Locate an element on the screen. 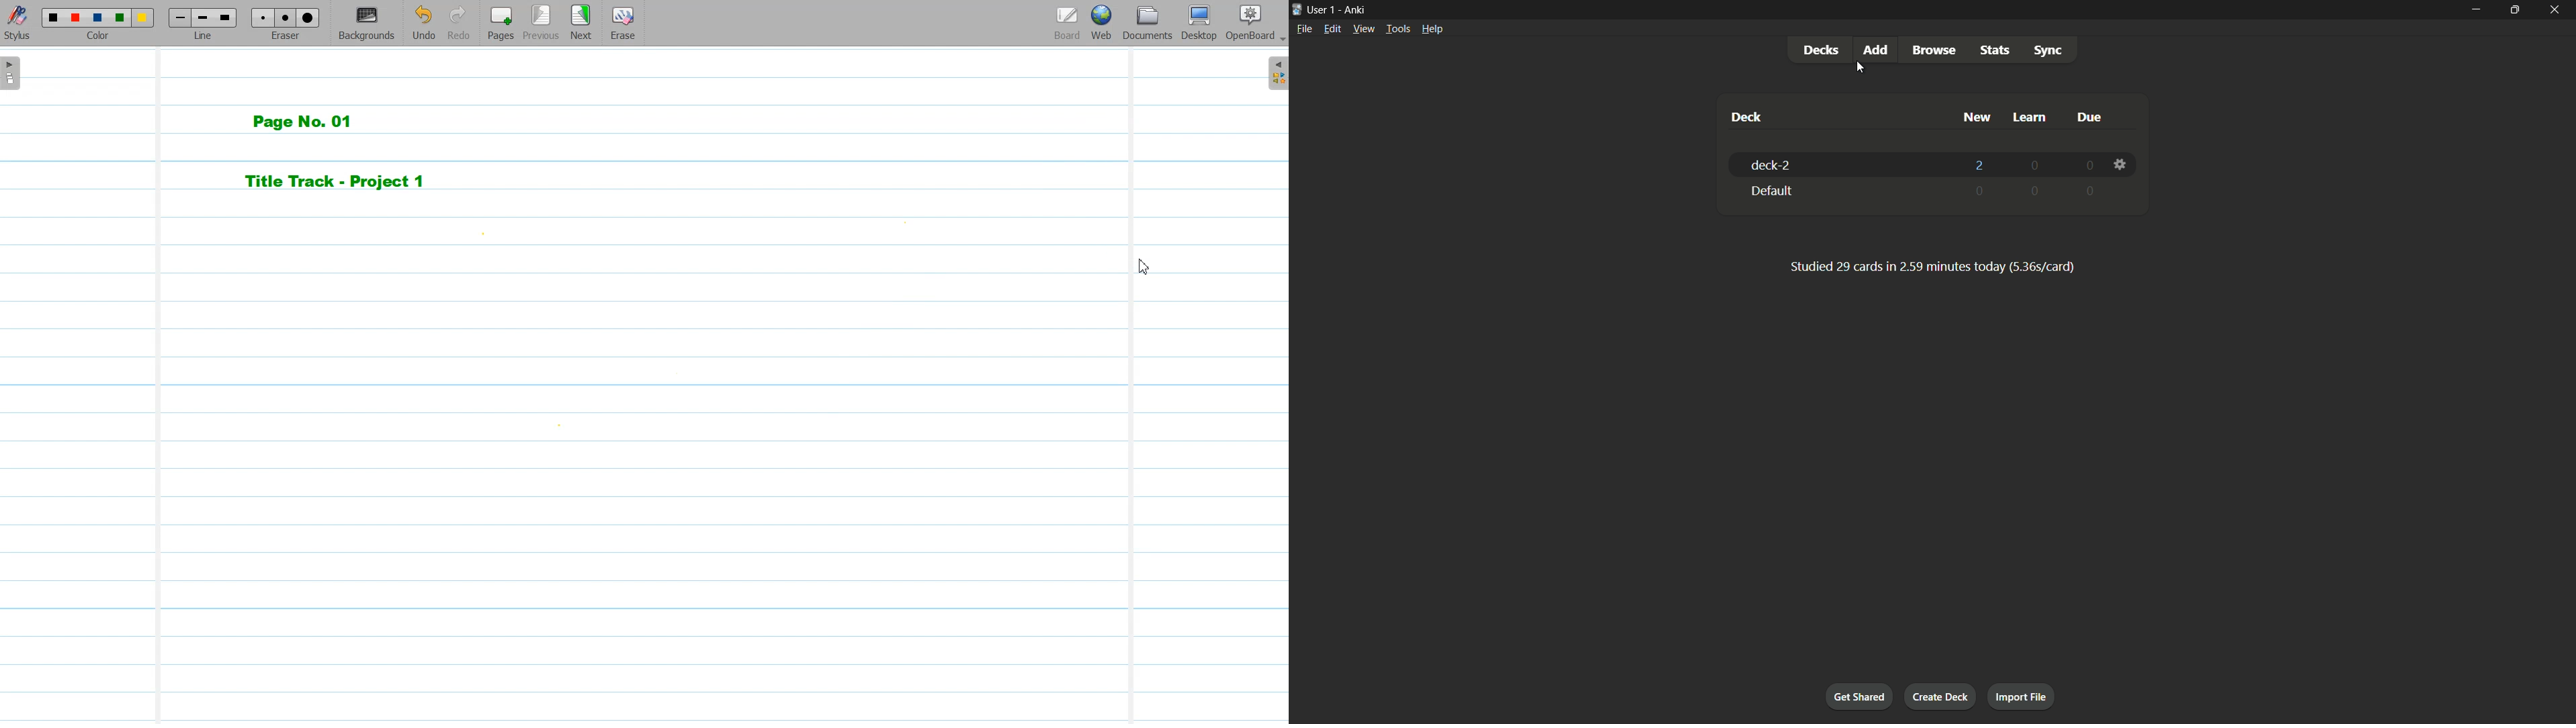 The height and width of the screenshot is (728, 2576). decks is located at coordinates (1819, 50).